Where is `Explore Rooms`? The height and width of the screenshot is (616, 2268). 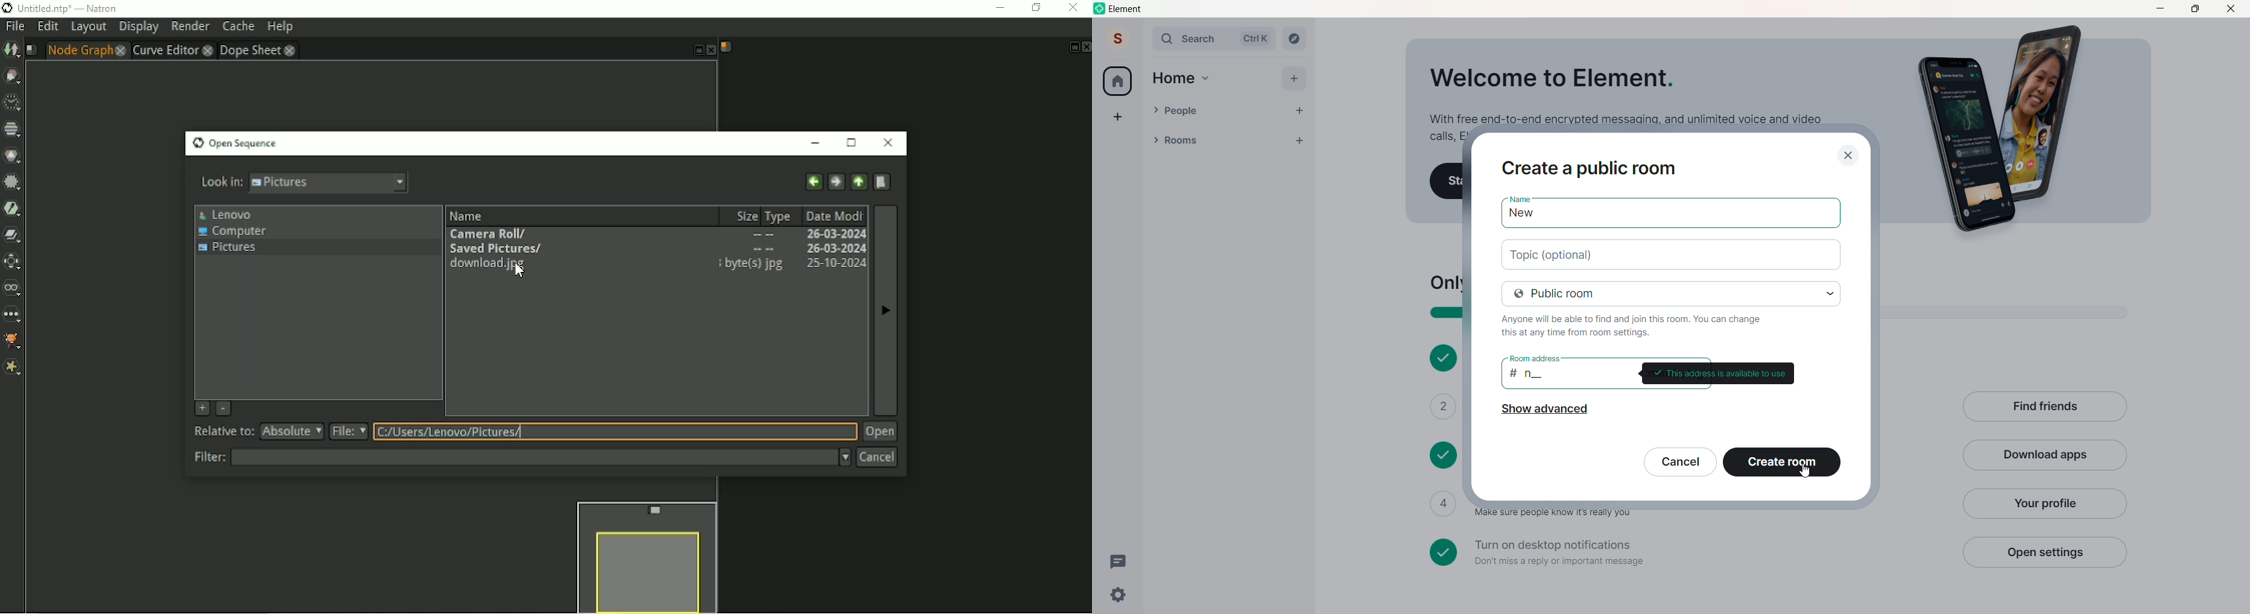
Explore Rooms is located at coordinates (1295, 39).